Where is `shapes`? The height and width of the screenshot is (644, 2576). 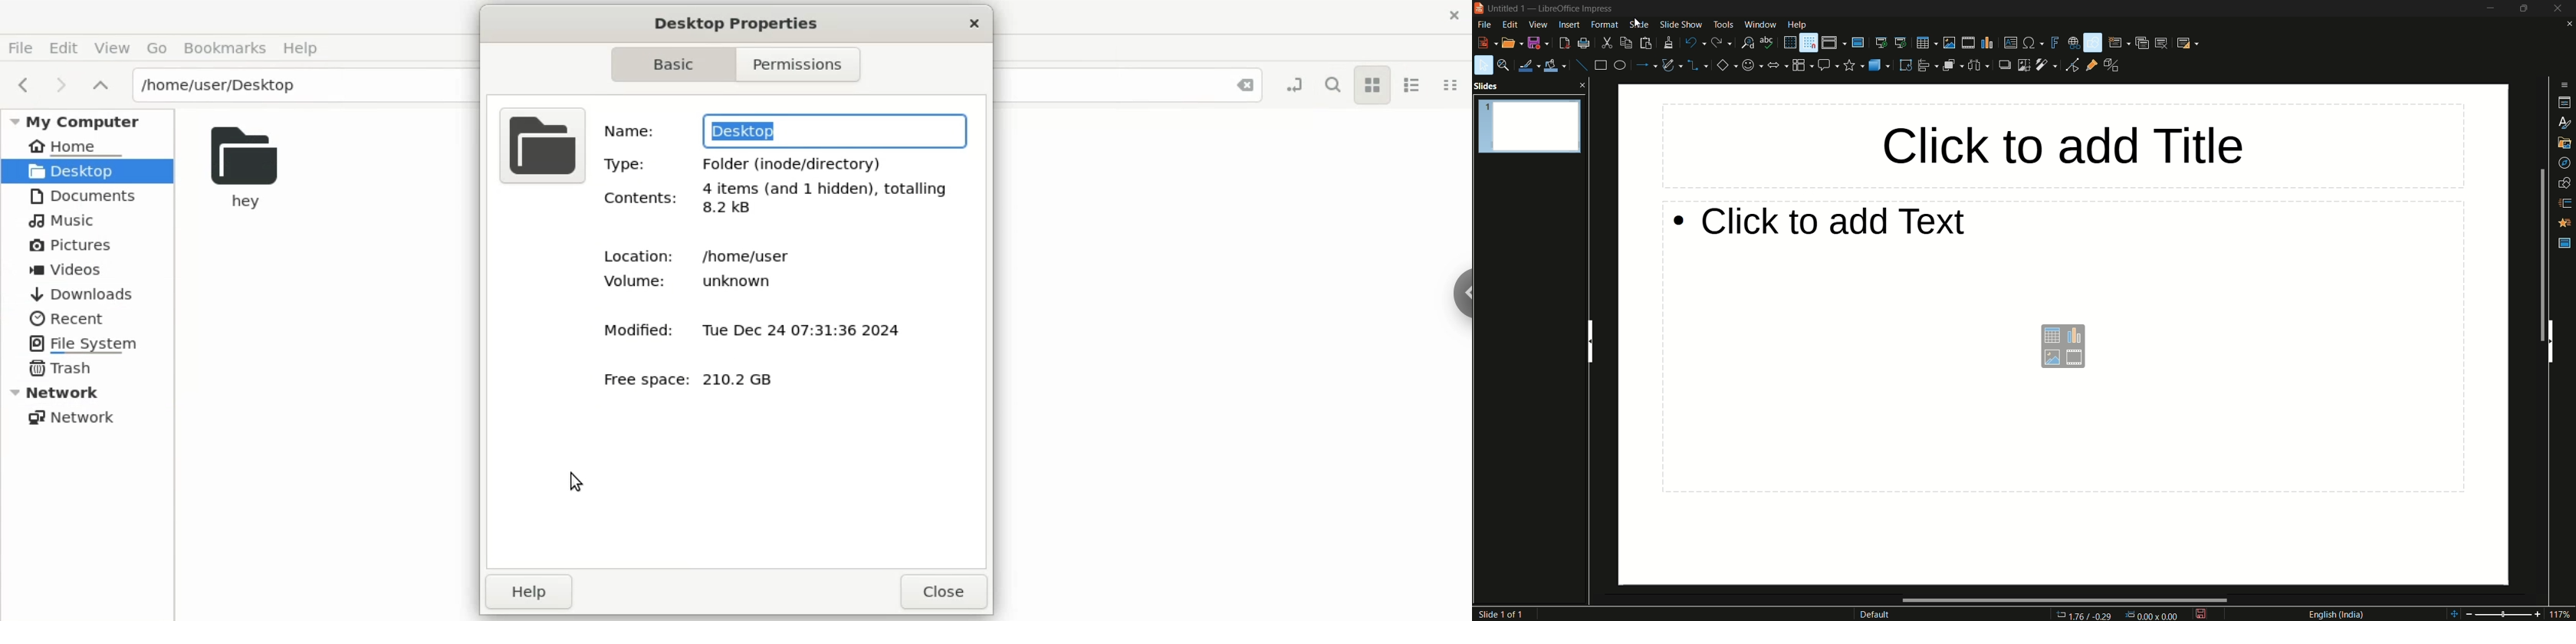
shapes is located at coordinates (2563, 182).